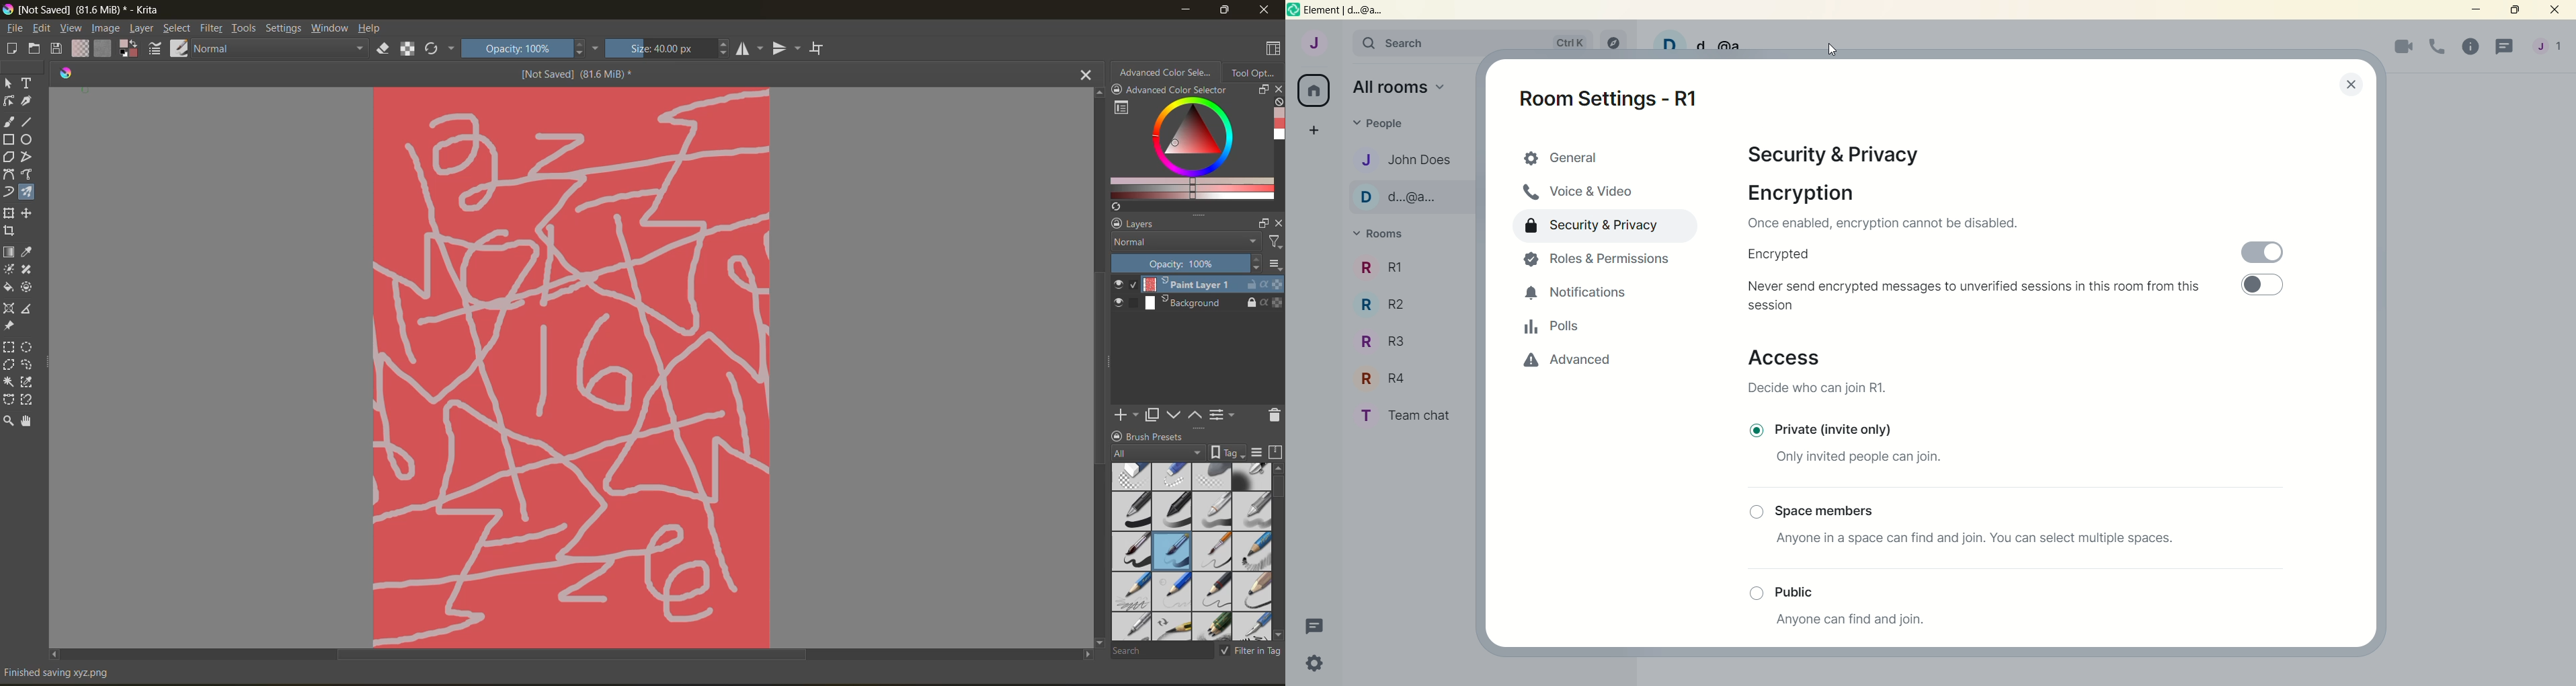 The image size is (2576, 700). What do you see at coordinates (1120, 91) in the screenshot?
I see `lock/unlock docker` at bounding box center [1120, 91].